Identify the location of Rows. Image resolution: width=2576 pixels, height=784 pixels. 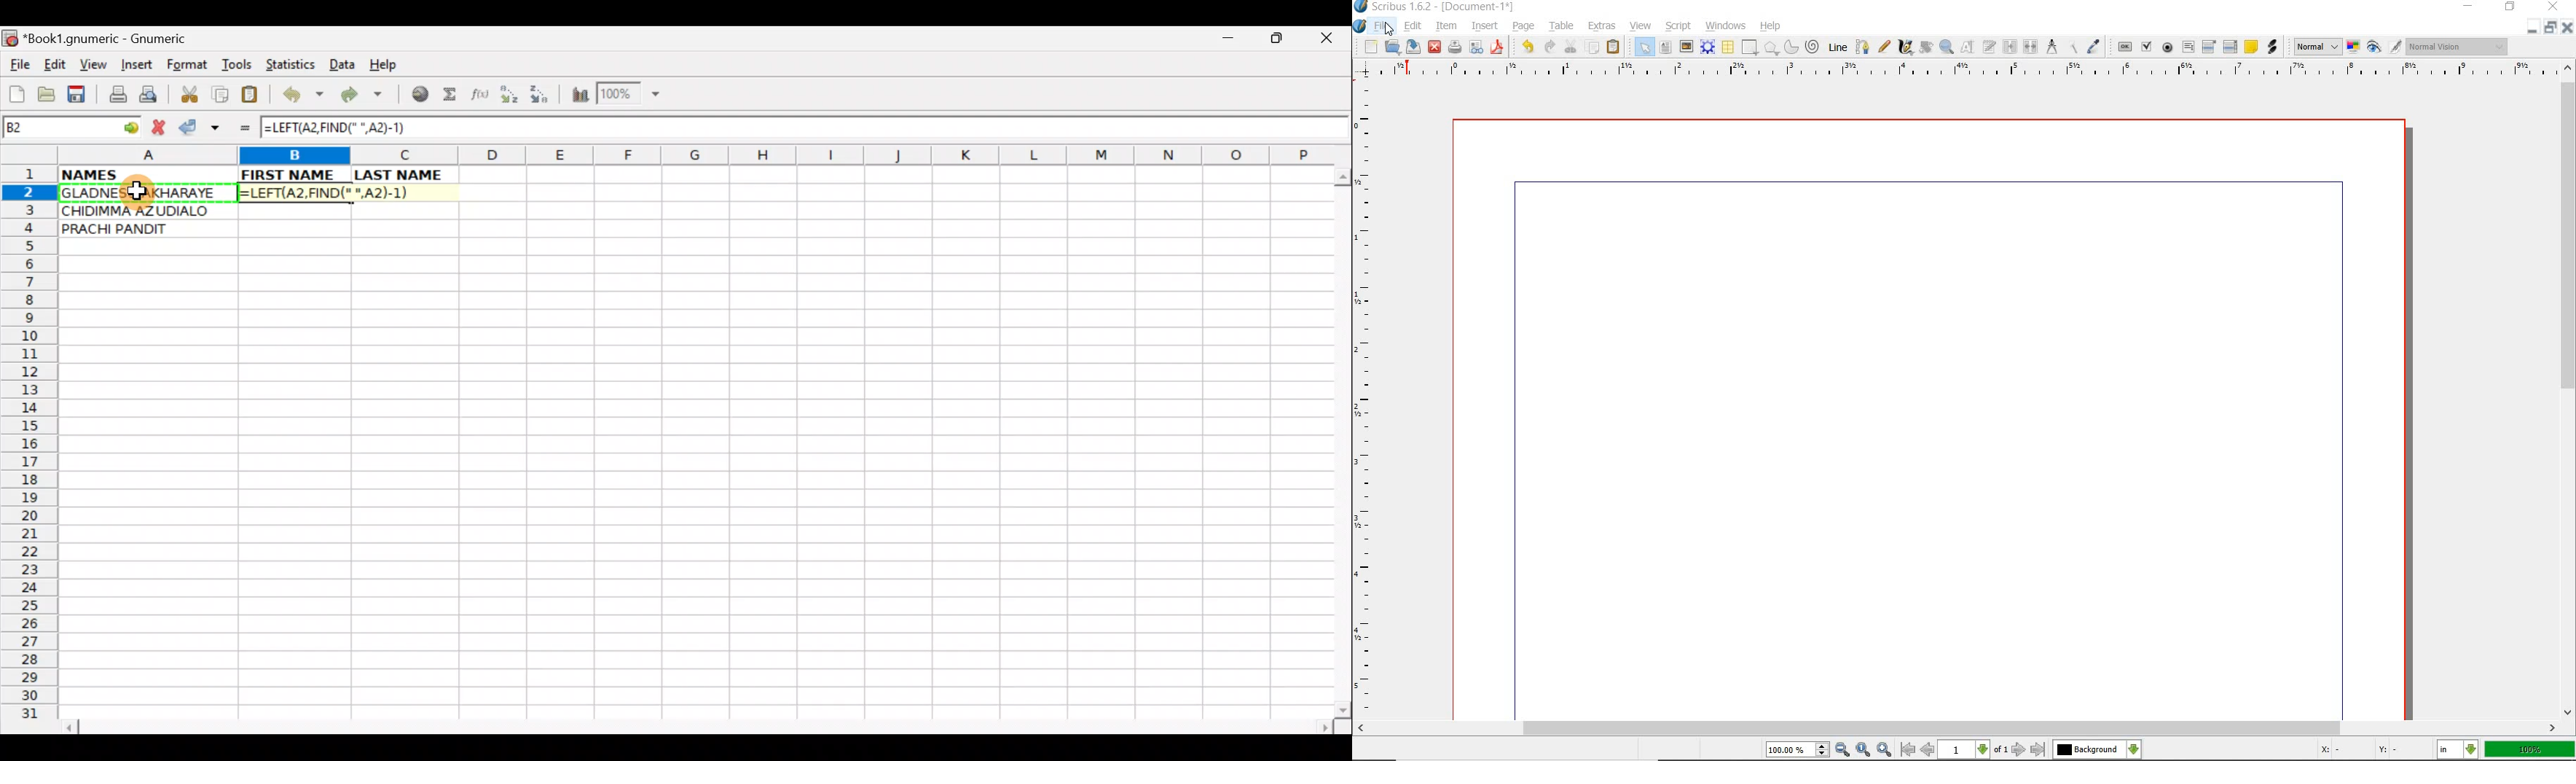
(30, 448).